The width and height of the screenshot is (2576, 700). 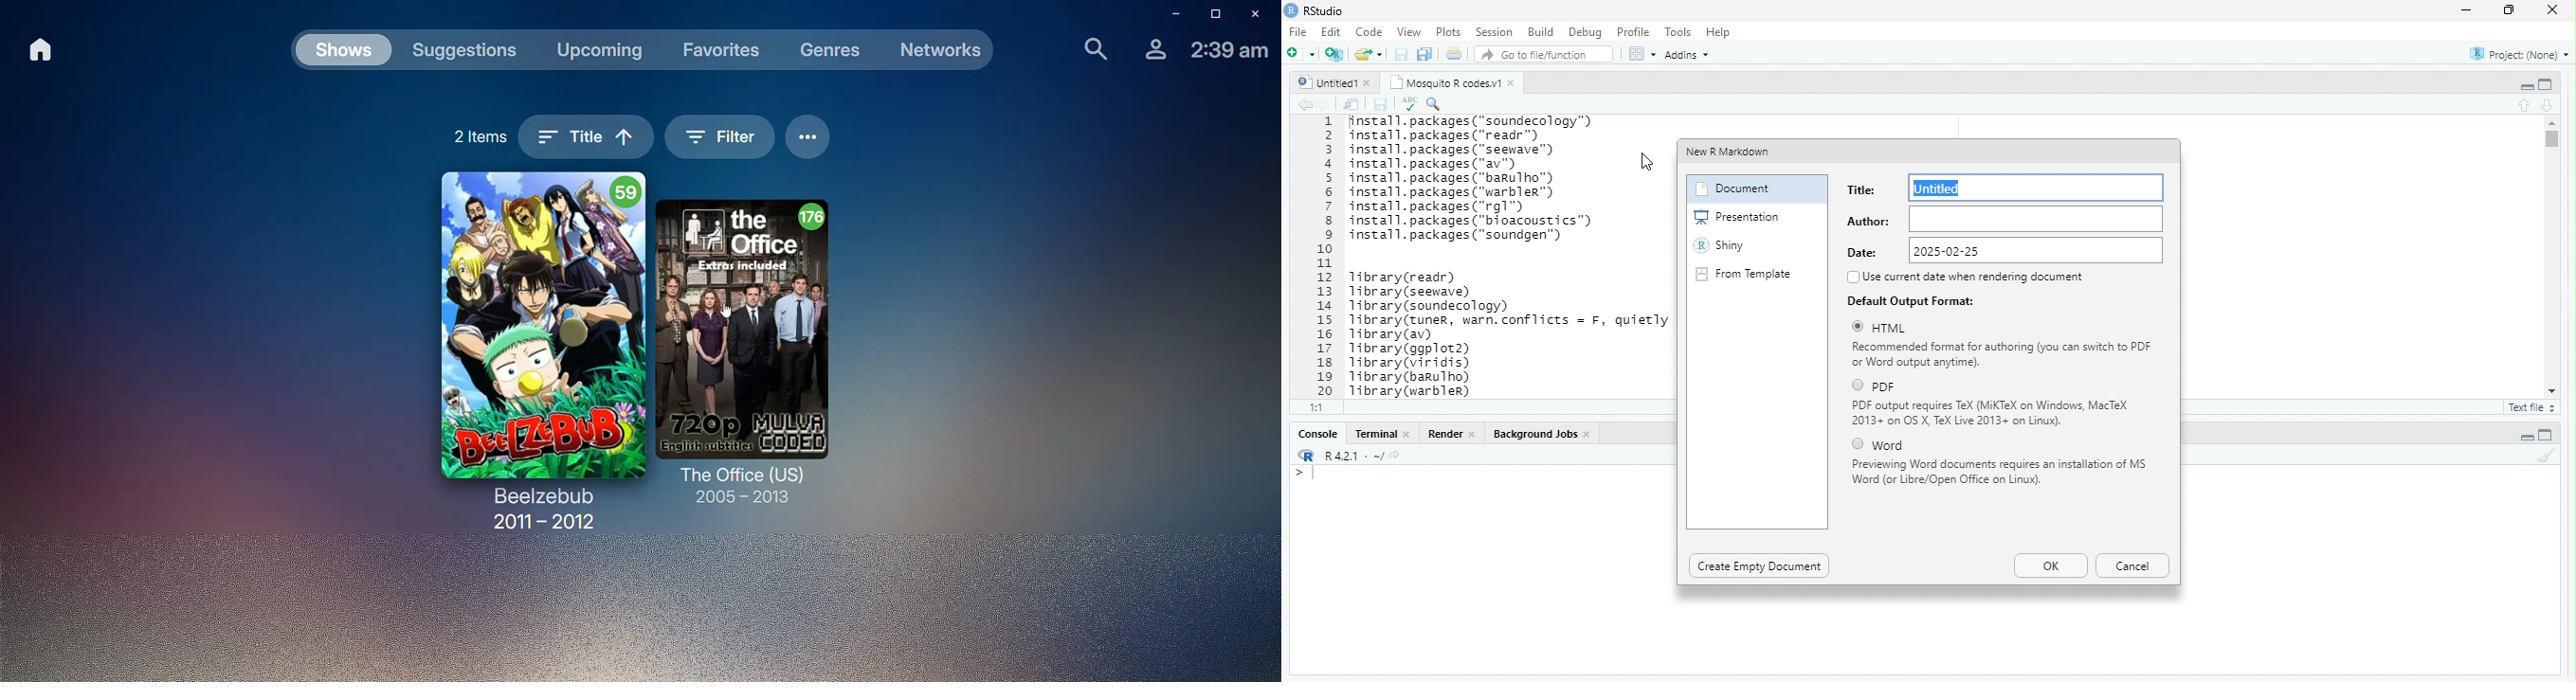 I want to click on scroll up, so click(x=2553, y=123).